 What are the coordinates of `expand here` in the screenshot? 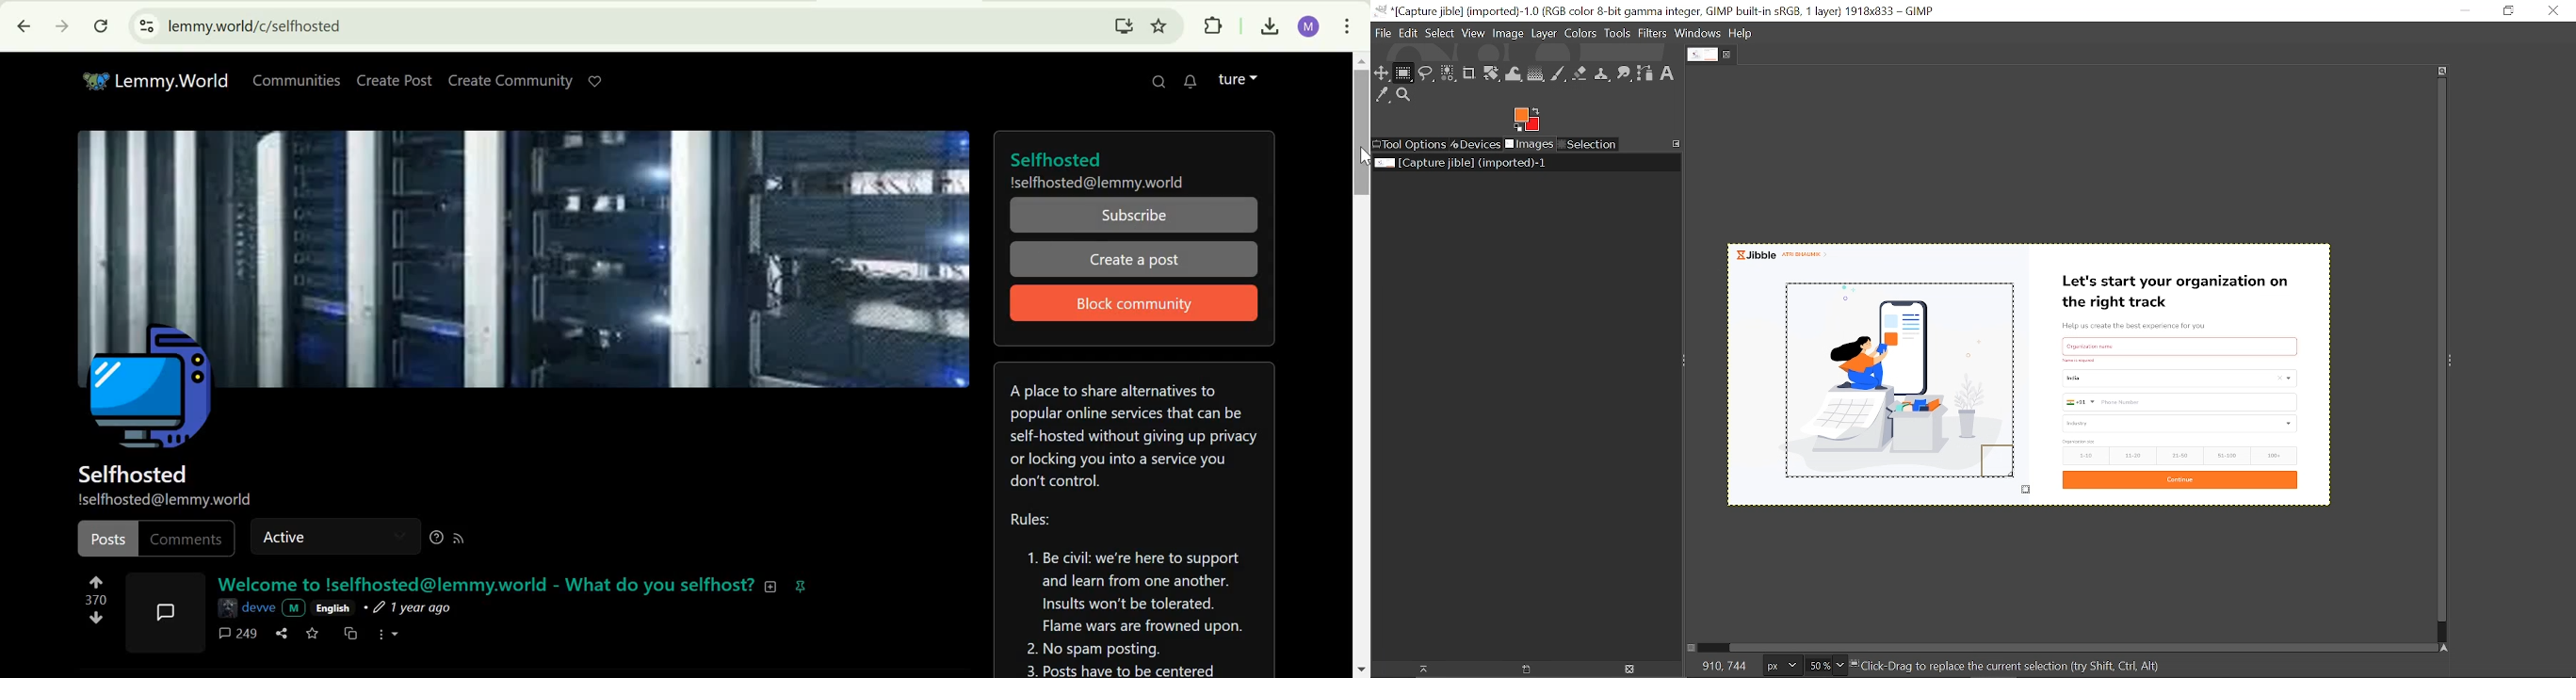 It's located at (166, 610).